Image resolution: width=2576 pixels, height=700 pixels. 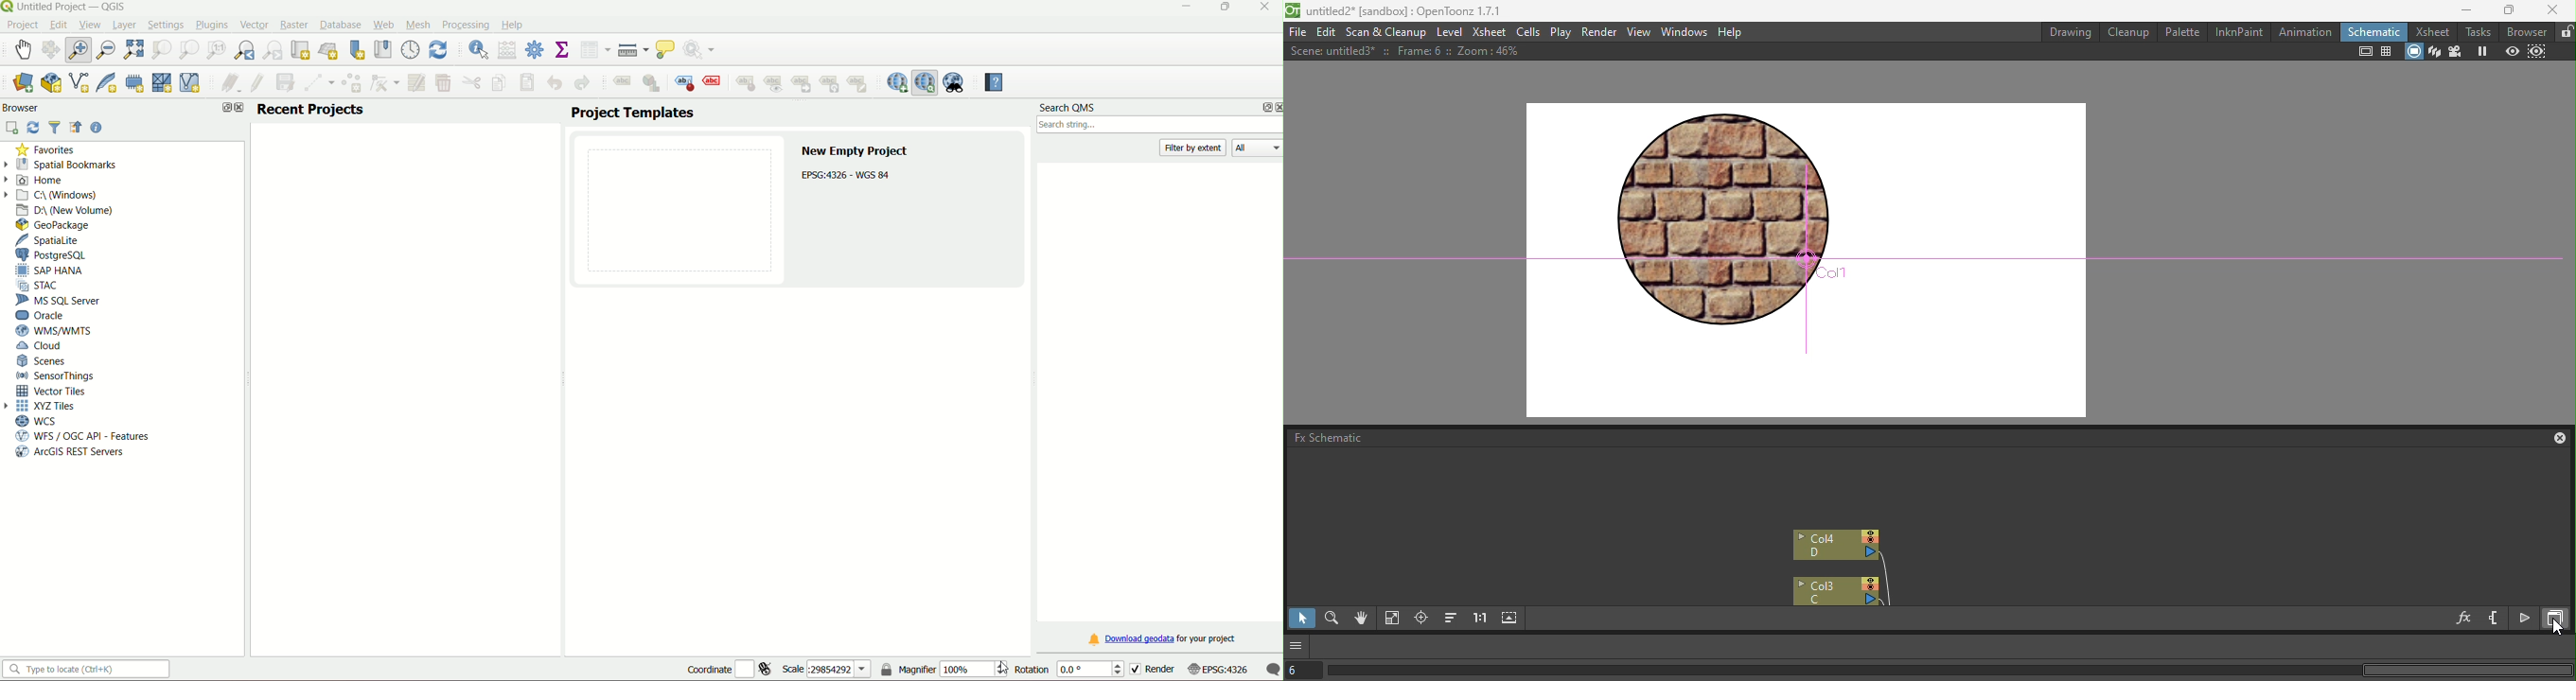 I want to click on temporal controller panel, so click(x=410, y=49).